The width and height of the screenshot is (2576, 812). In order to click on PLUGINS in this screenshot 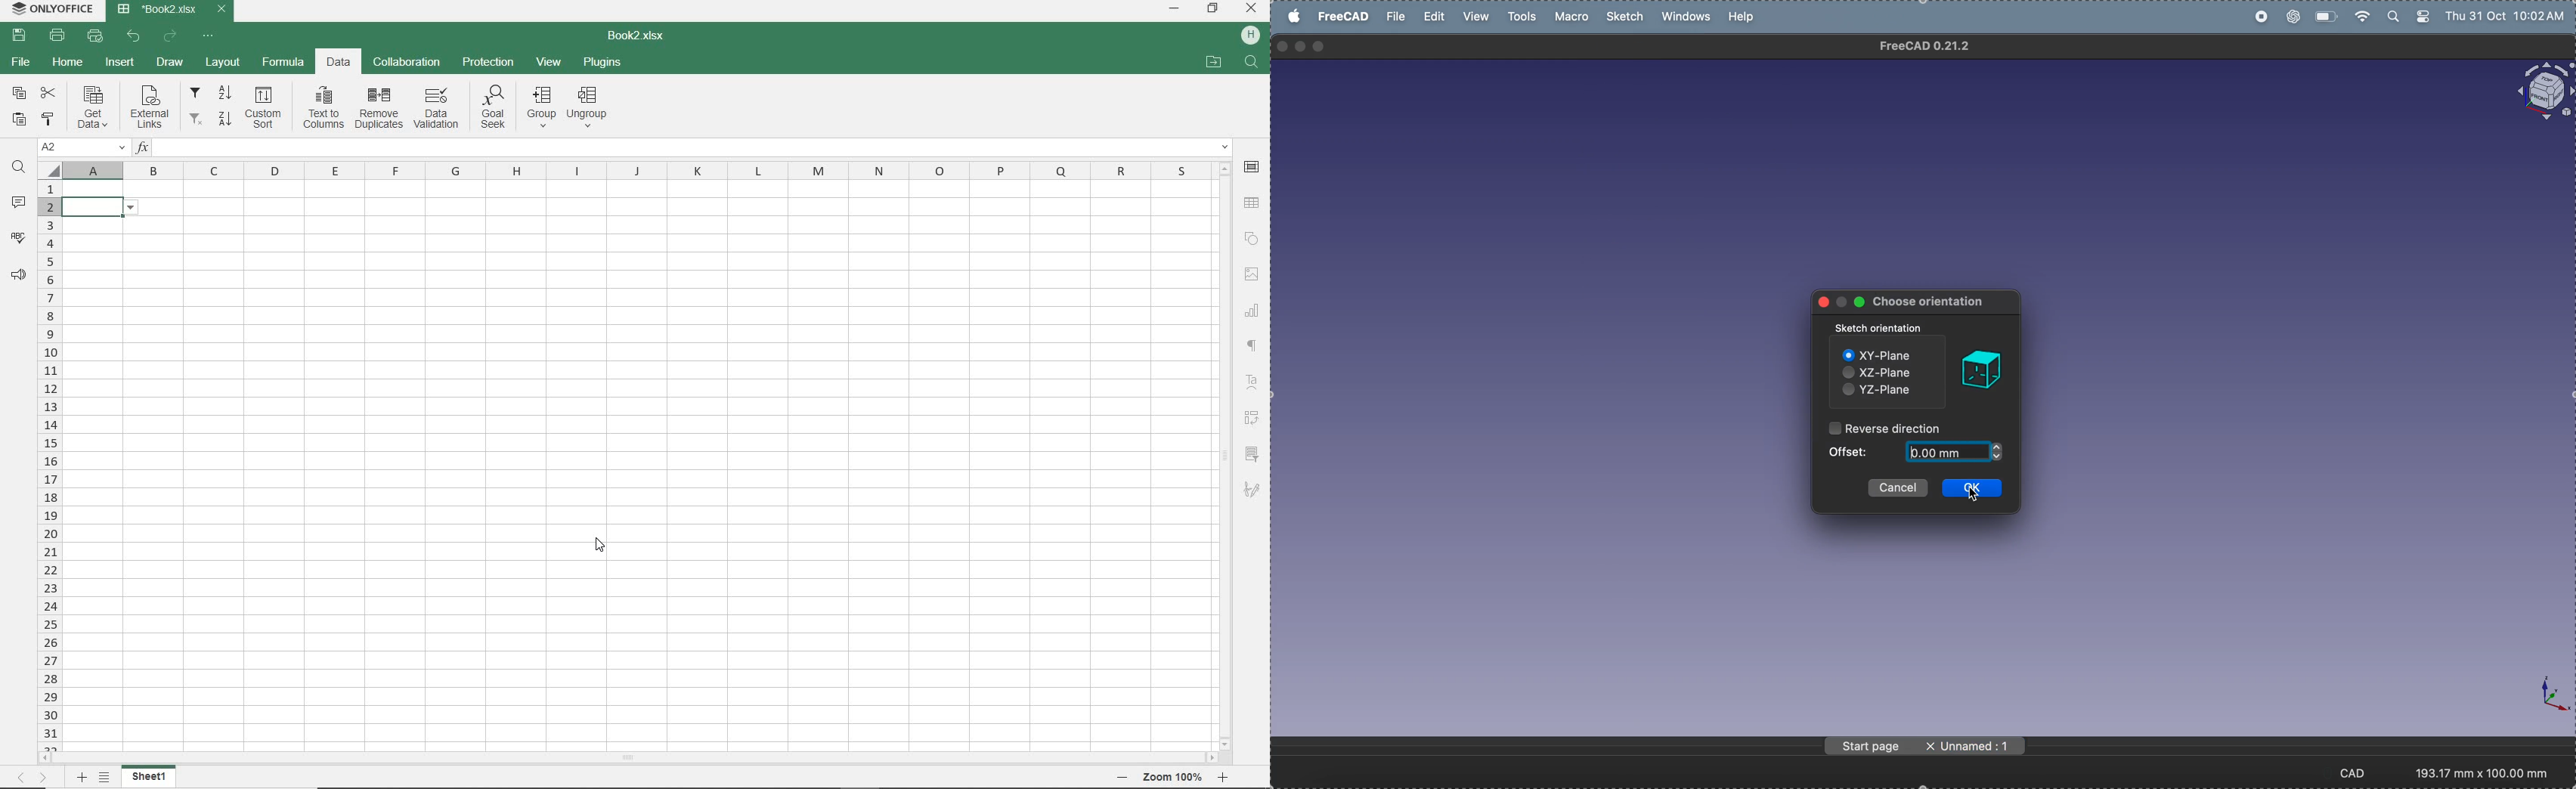, I will do `click(603, 61)`.